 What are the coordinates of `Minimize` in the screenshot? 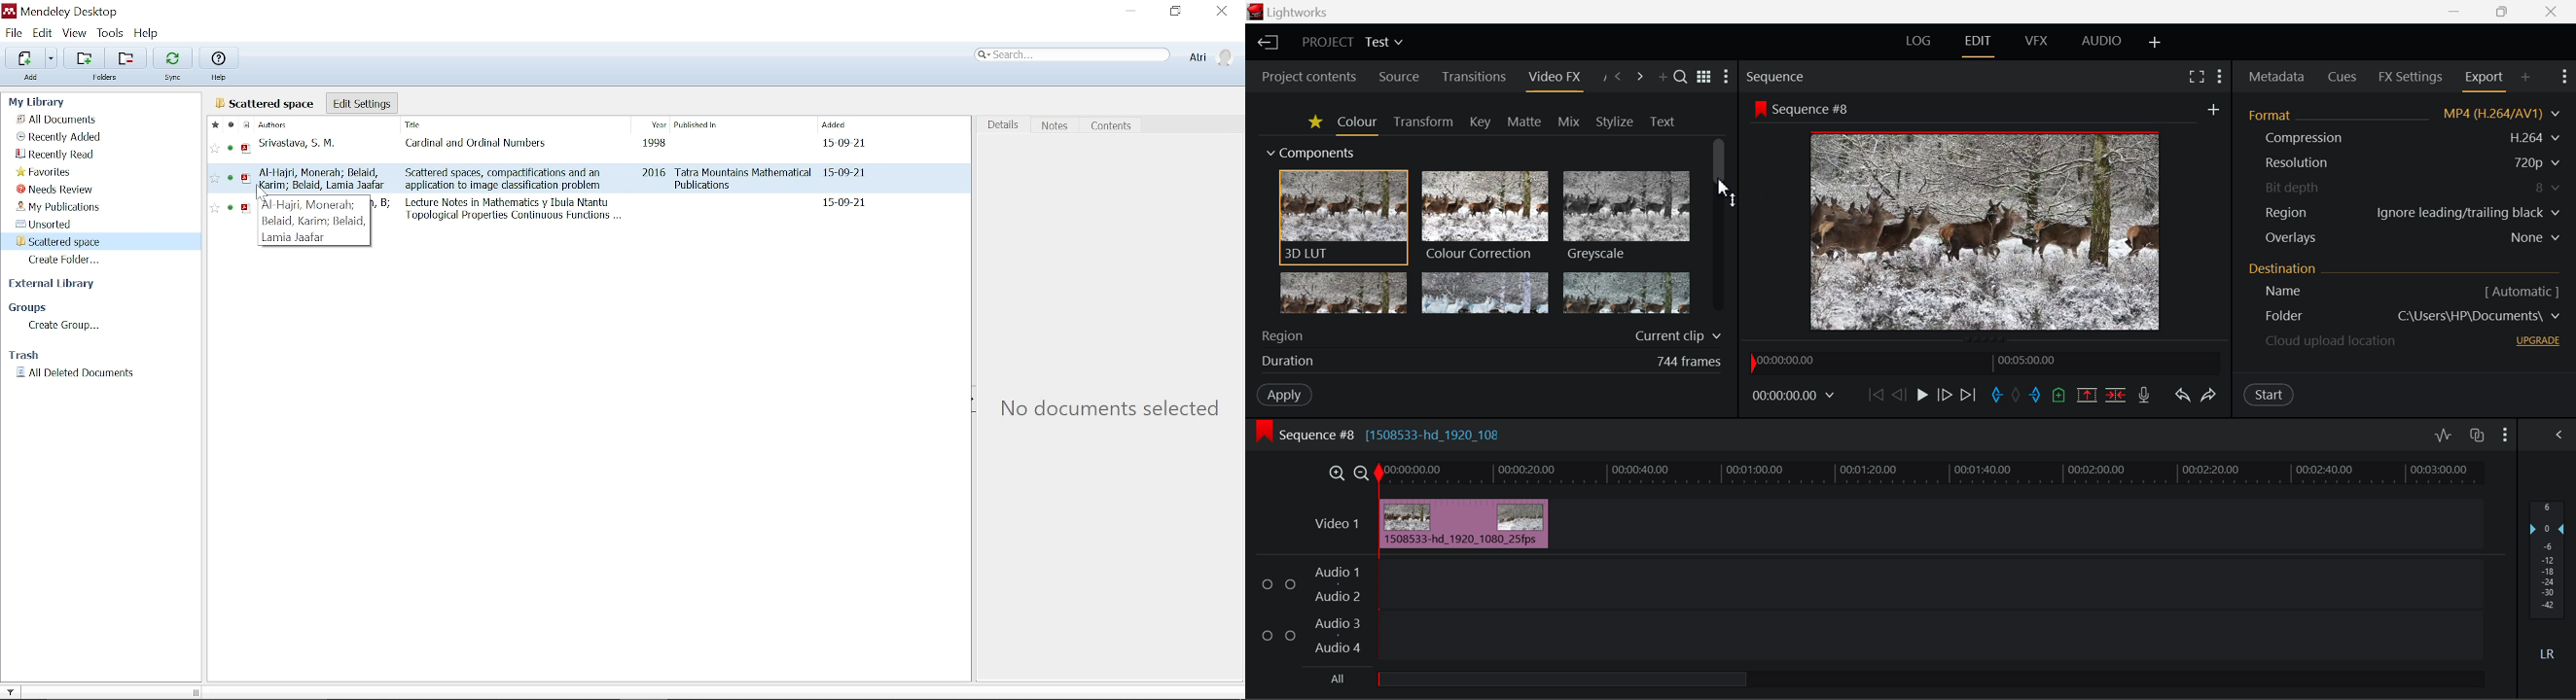 It's located at (2502, 10).